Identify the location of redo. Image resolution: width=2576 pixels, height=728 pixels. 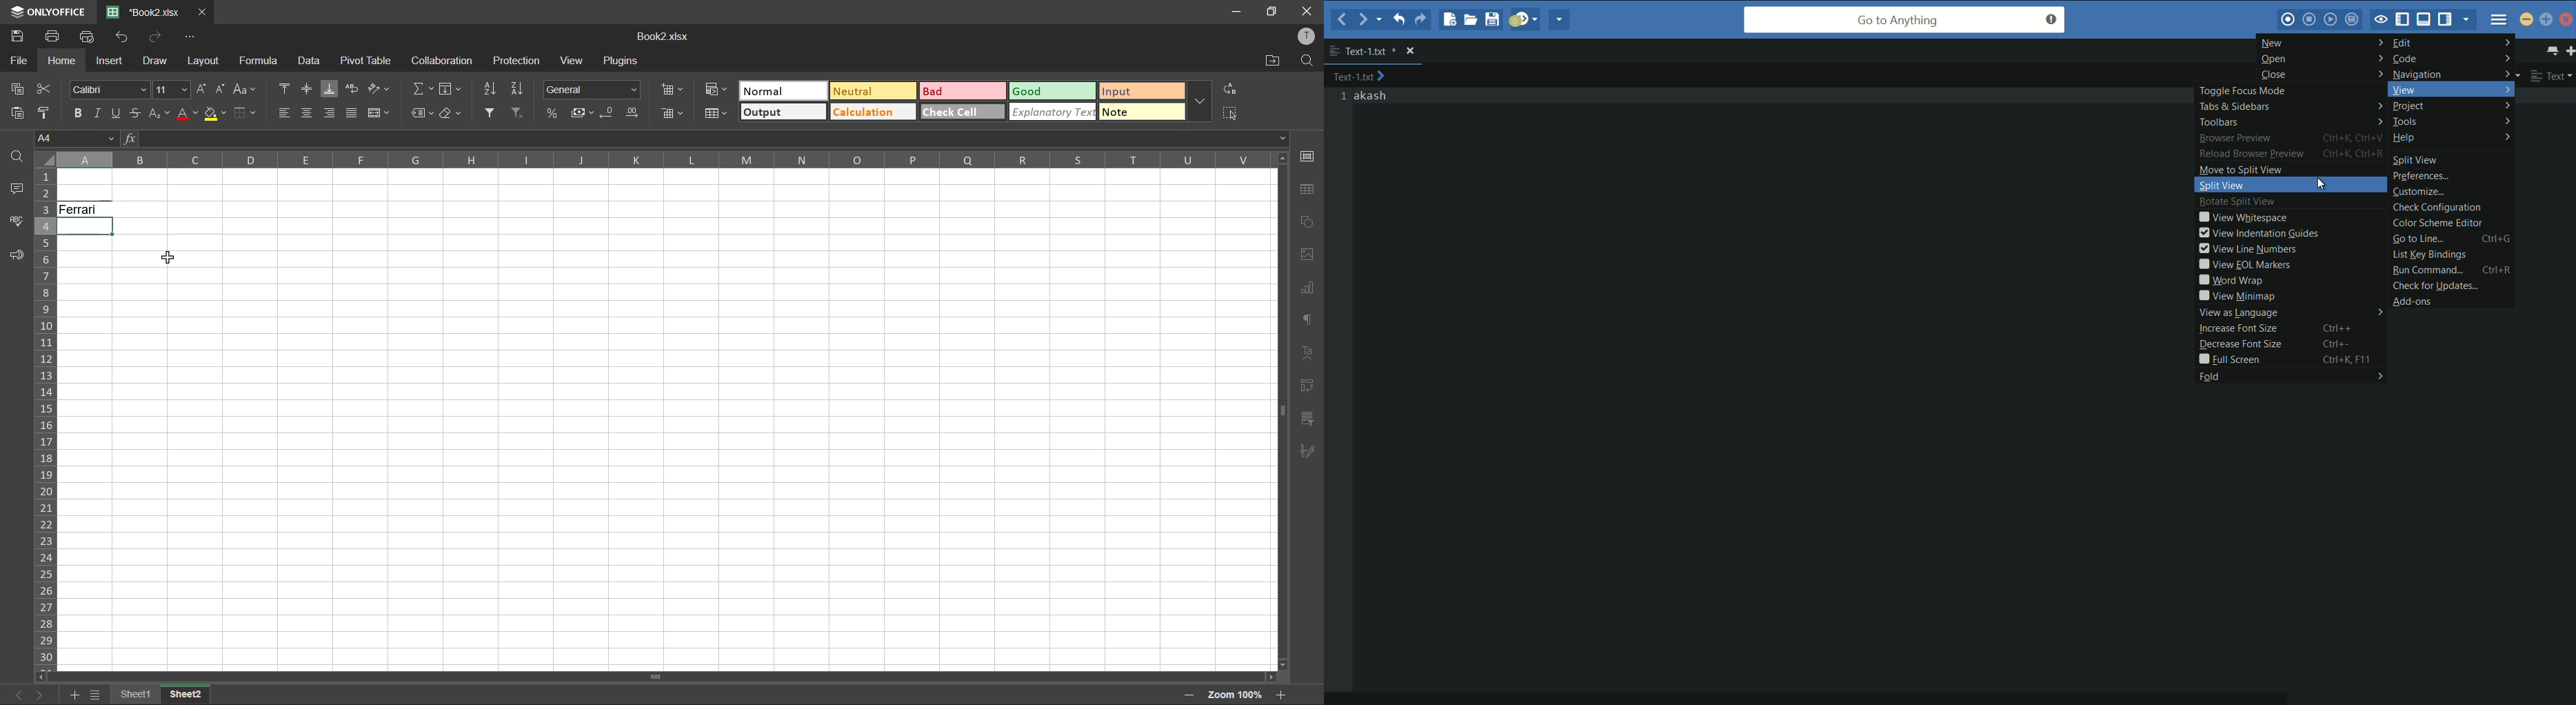
(157, 38).